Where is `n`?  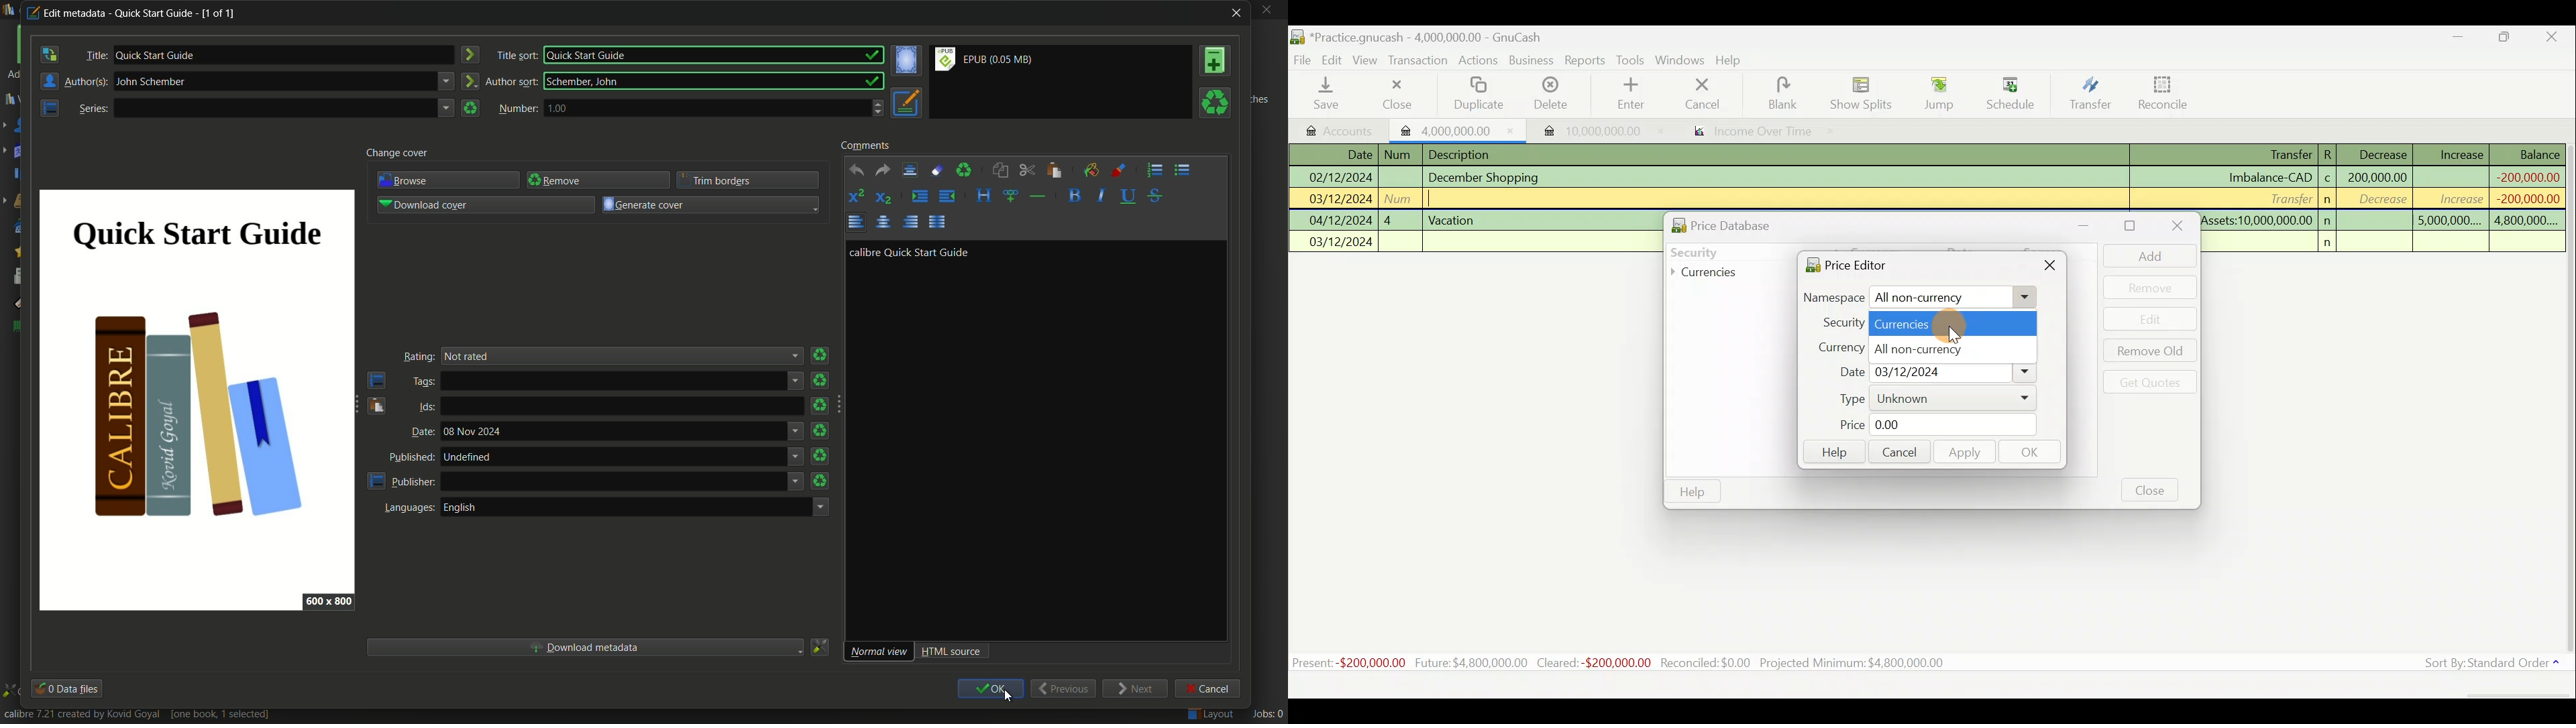 n is located at coordinates (2329, 221).